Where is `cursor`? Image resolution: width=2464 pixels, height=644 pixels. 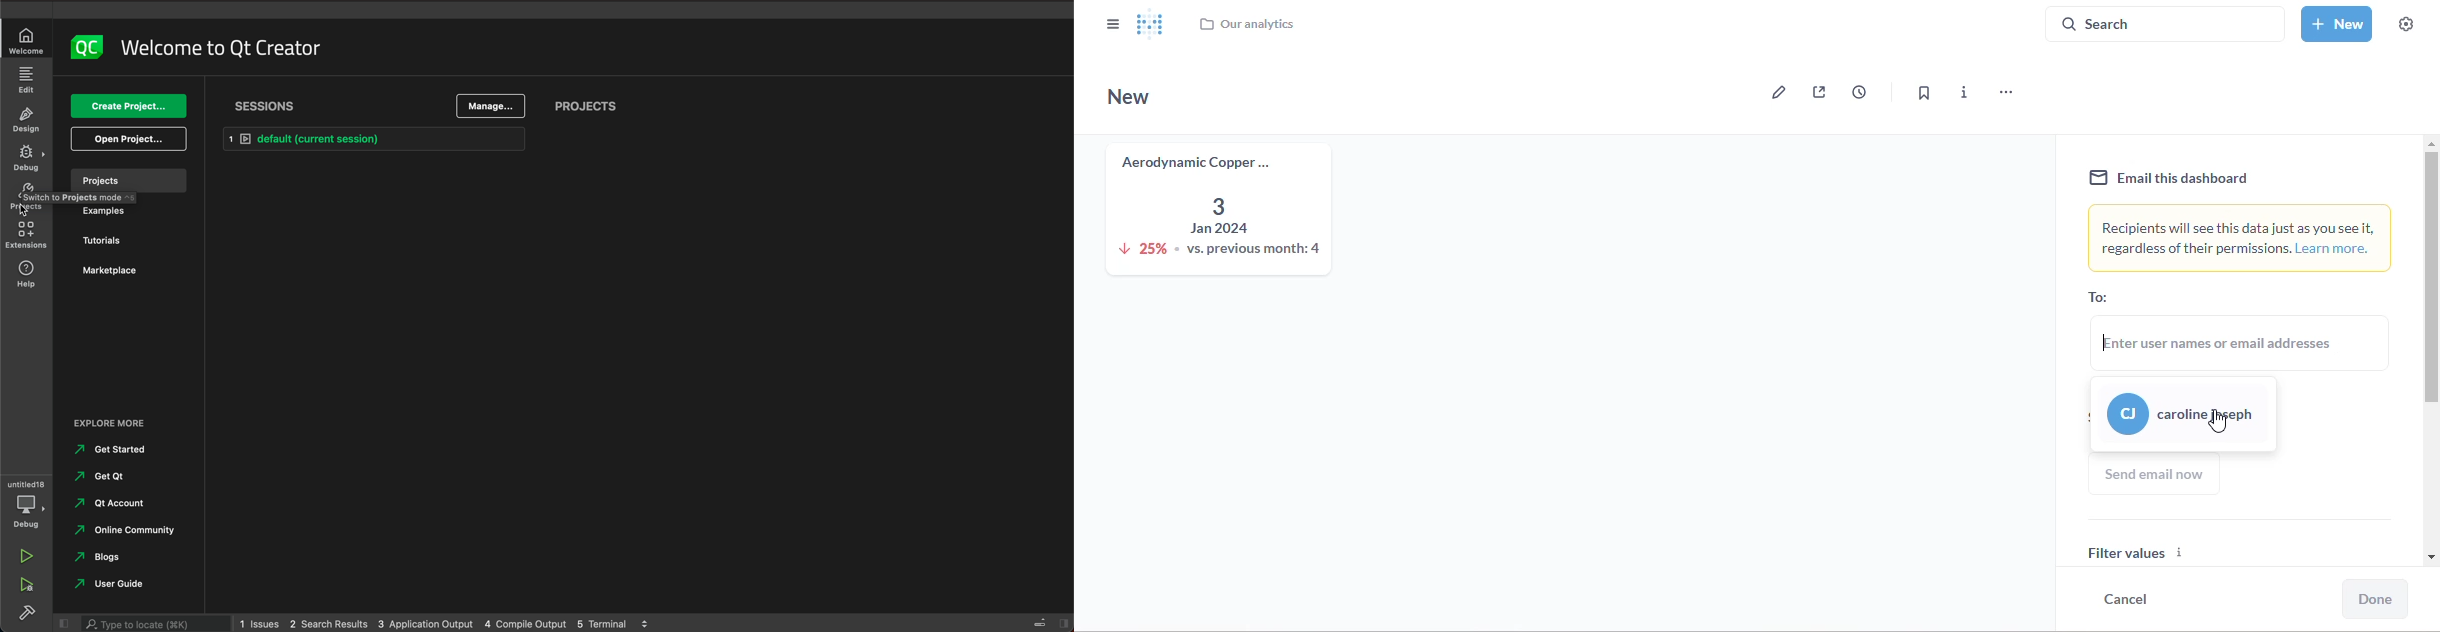 cursor is located at coordinates (24, 215).